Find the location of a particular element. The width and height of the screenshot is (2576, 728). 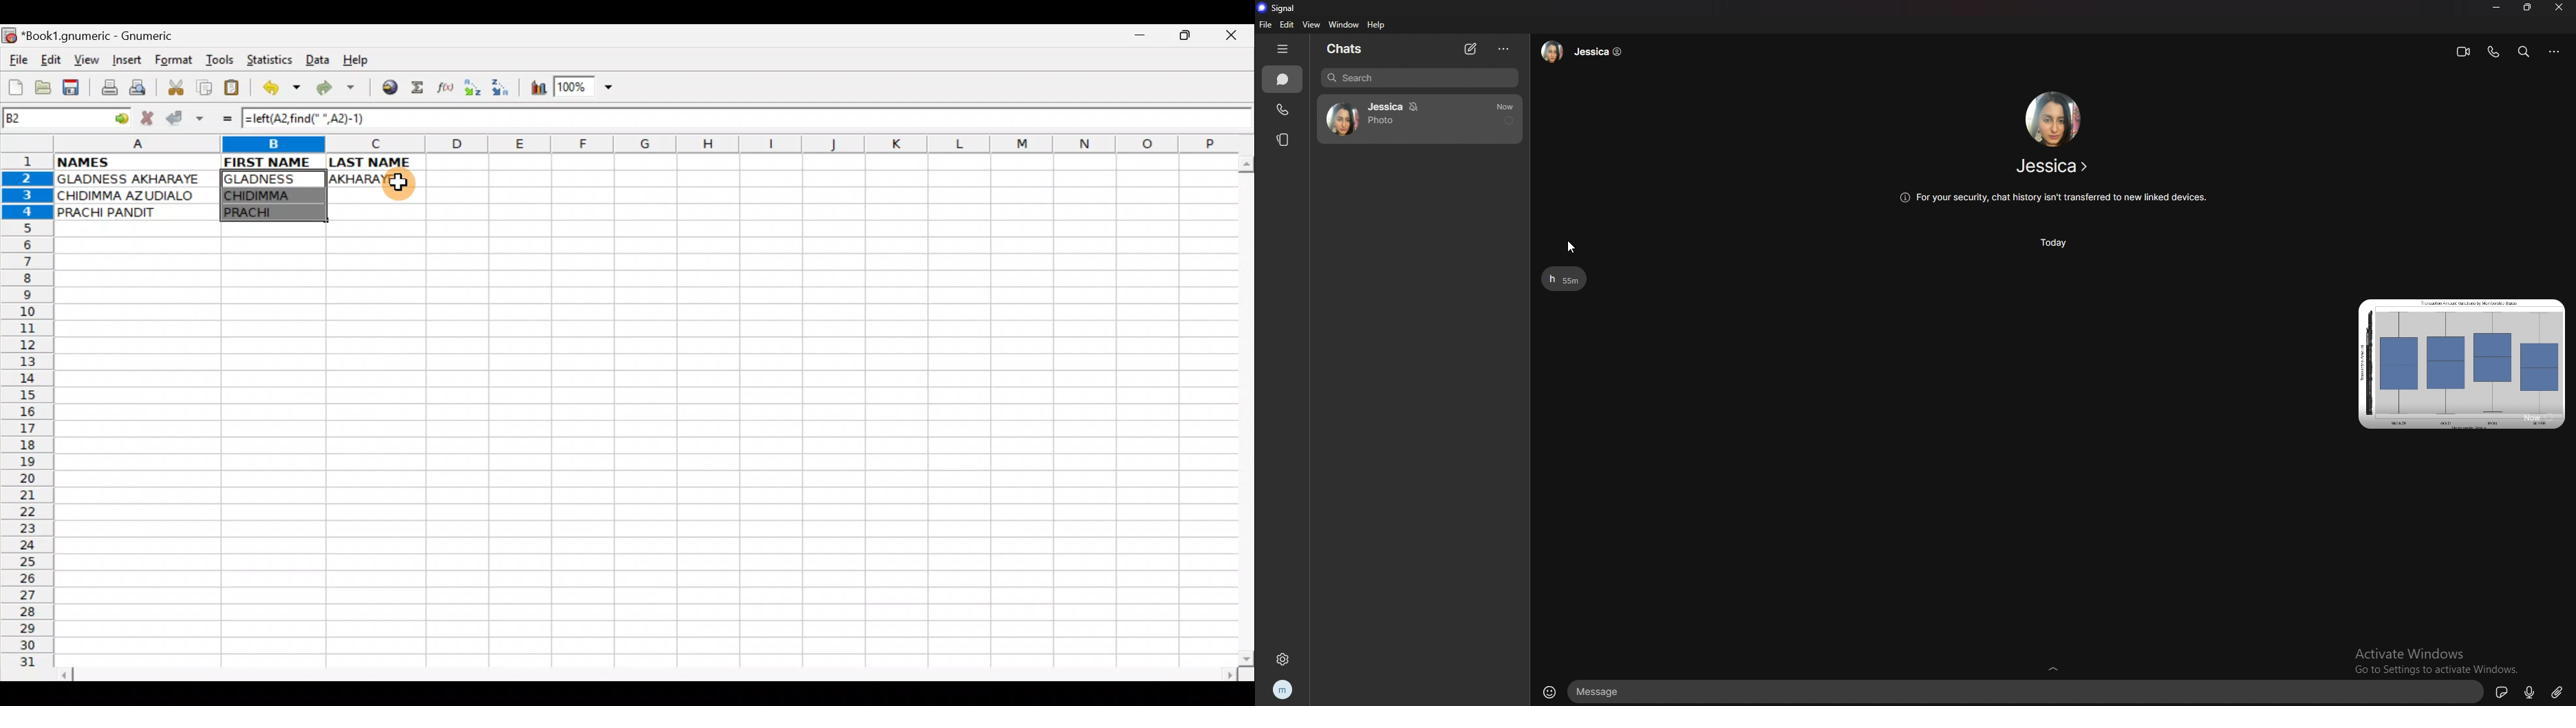

Edit is located at coordinates (50, 59).